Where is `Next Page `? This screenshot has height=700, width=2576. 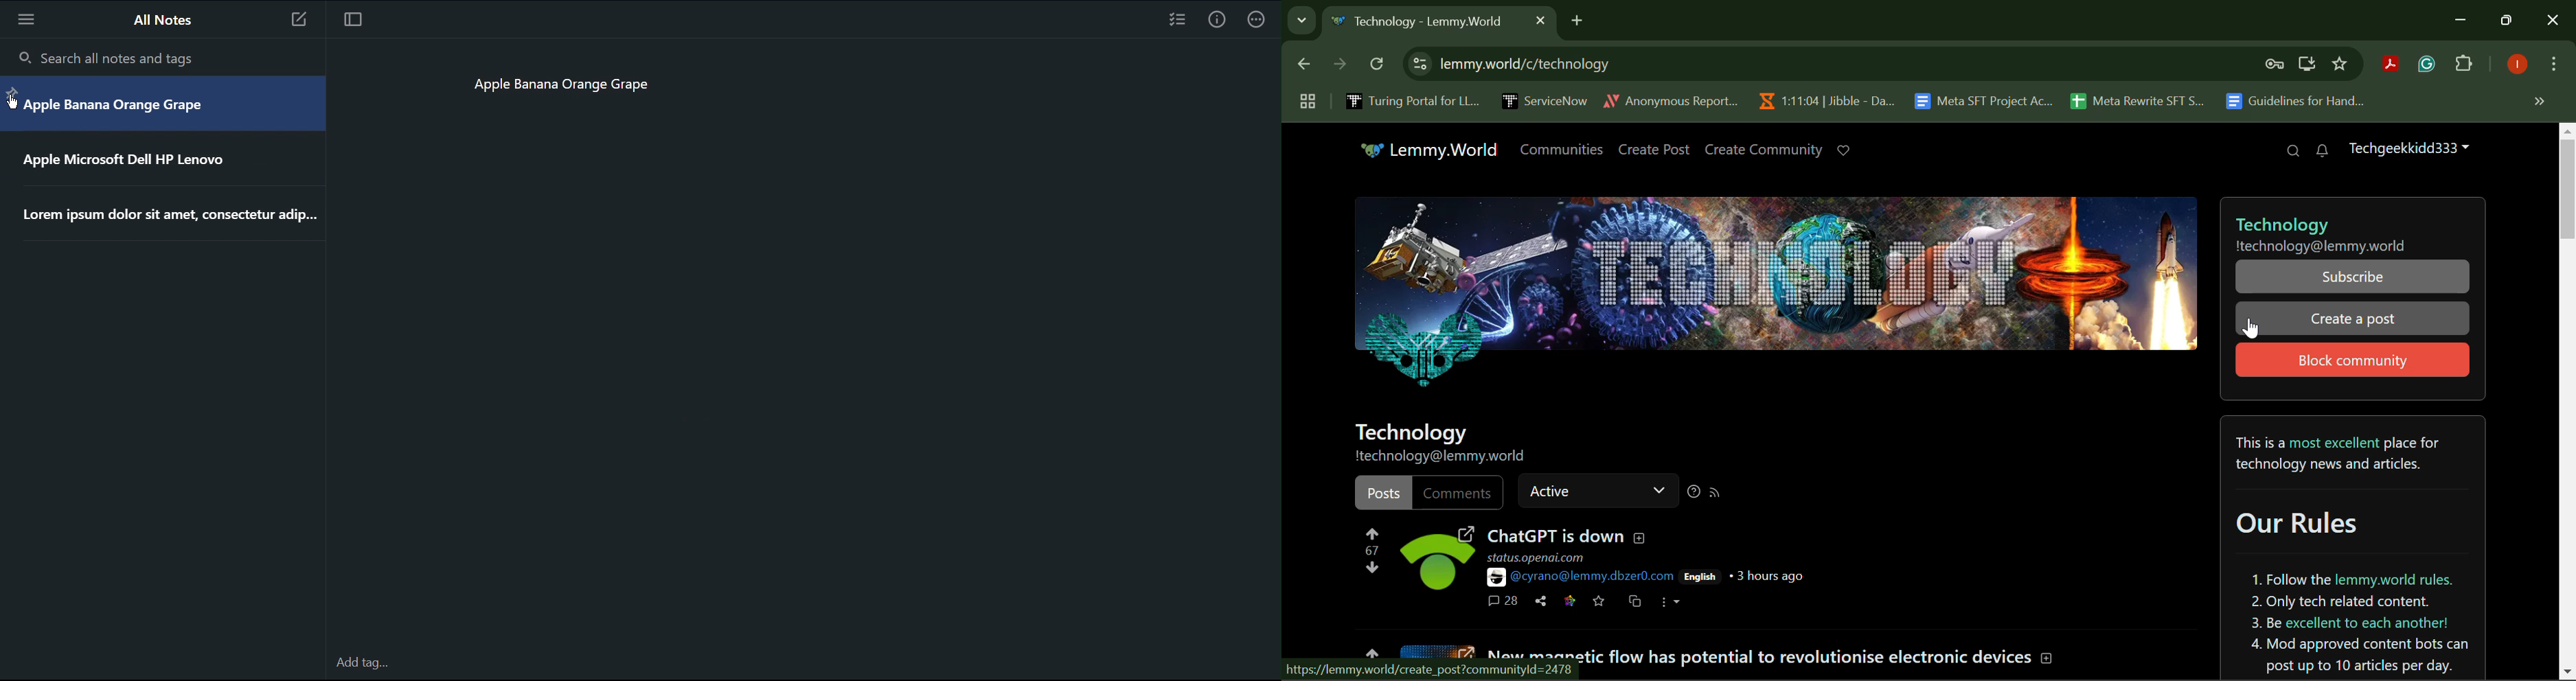
Next Page  is located at coordinates (1338, 67).